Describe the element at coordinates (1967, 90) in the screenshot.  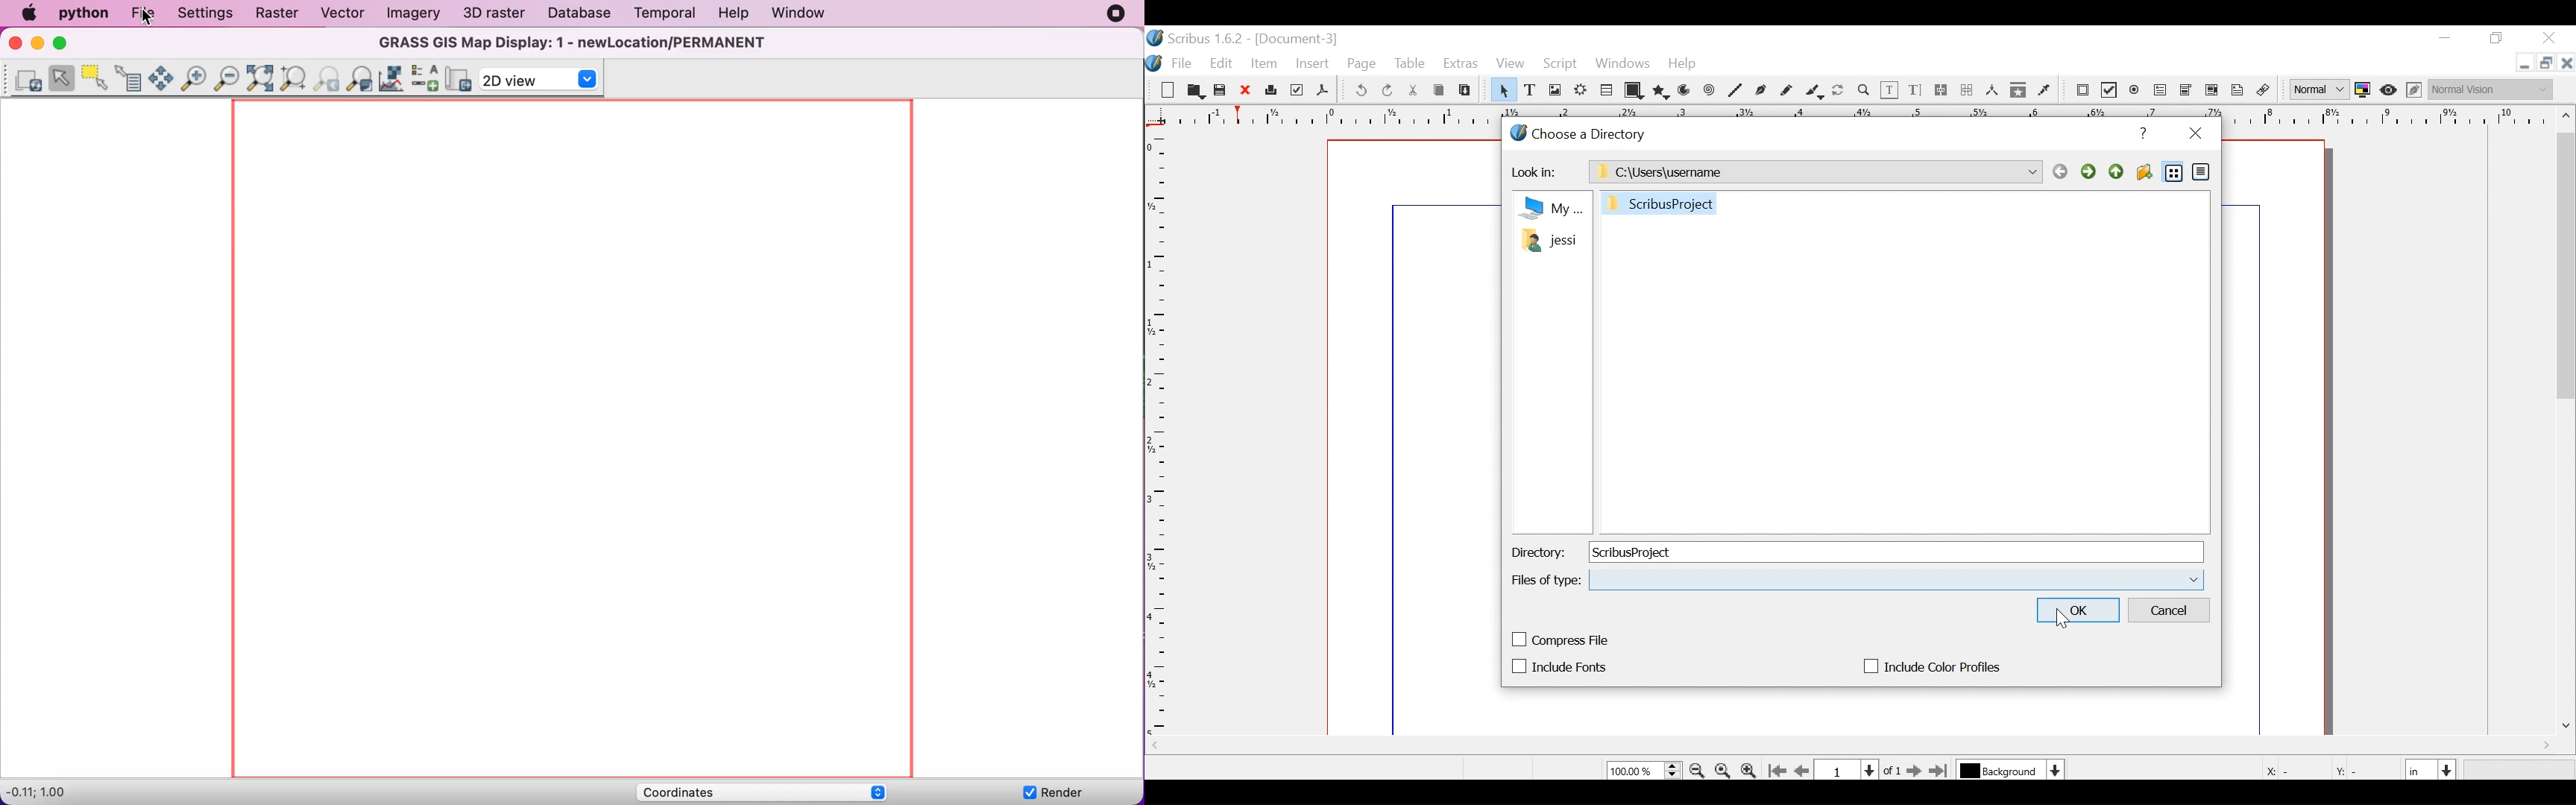
I see `Unlink text frame` at that location.